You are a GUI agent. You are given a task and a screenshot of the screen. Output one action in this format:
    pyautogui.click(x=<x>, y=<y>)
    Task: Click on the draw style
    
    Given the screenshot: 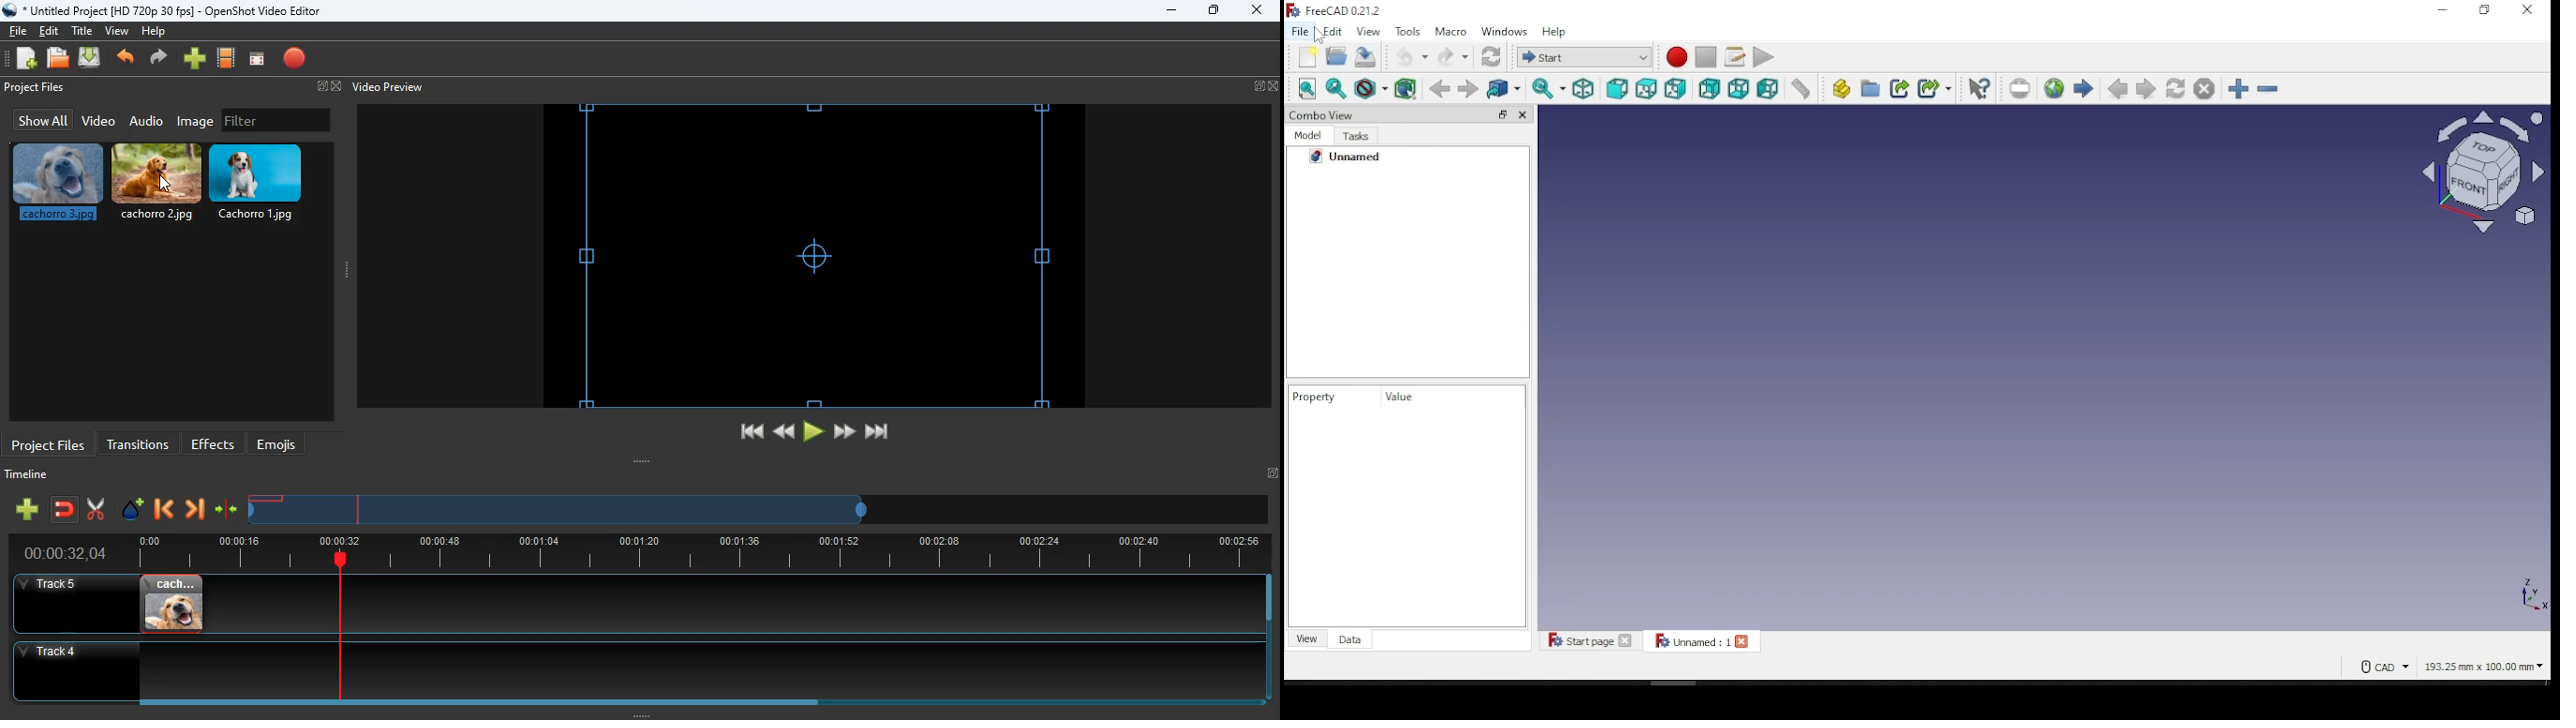 What is the action you would take?
    pyautogui.click(x=1365, y=88)
    